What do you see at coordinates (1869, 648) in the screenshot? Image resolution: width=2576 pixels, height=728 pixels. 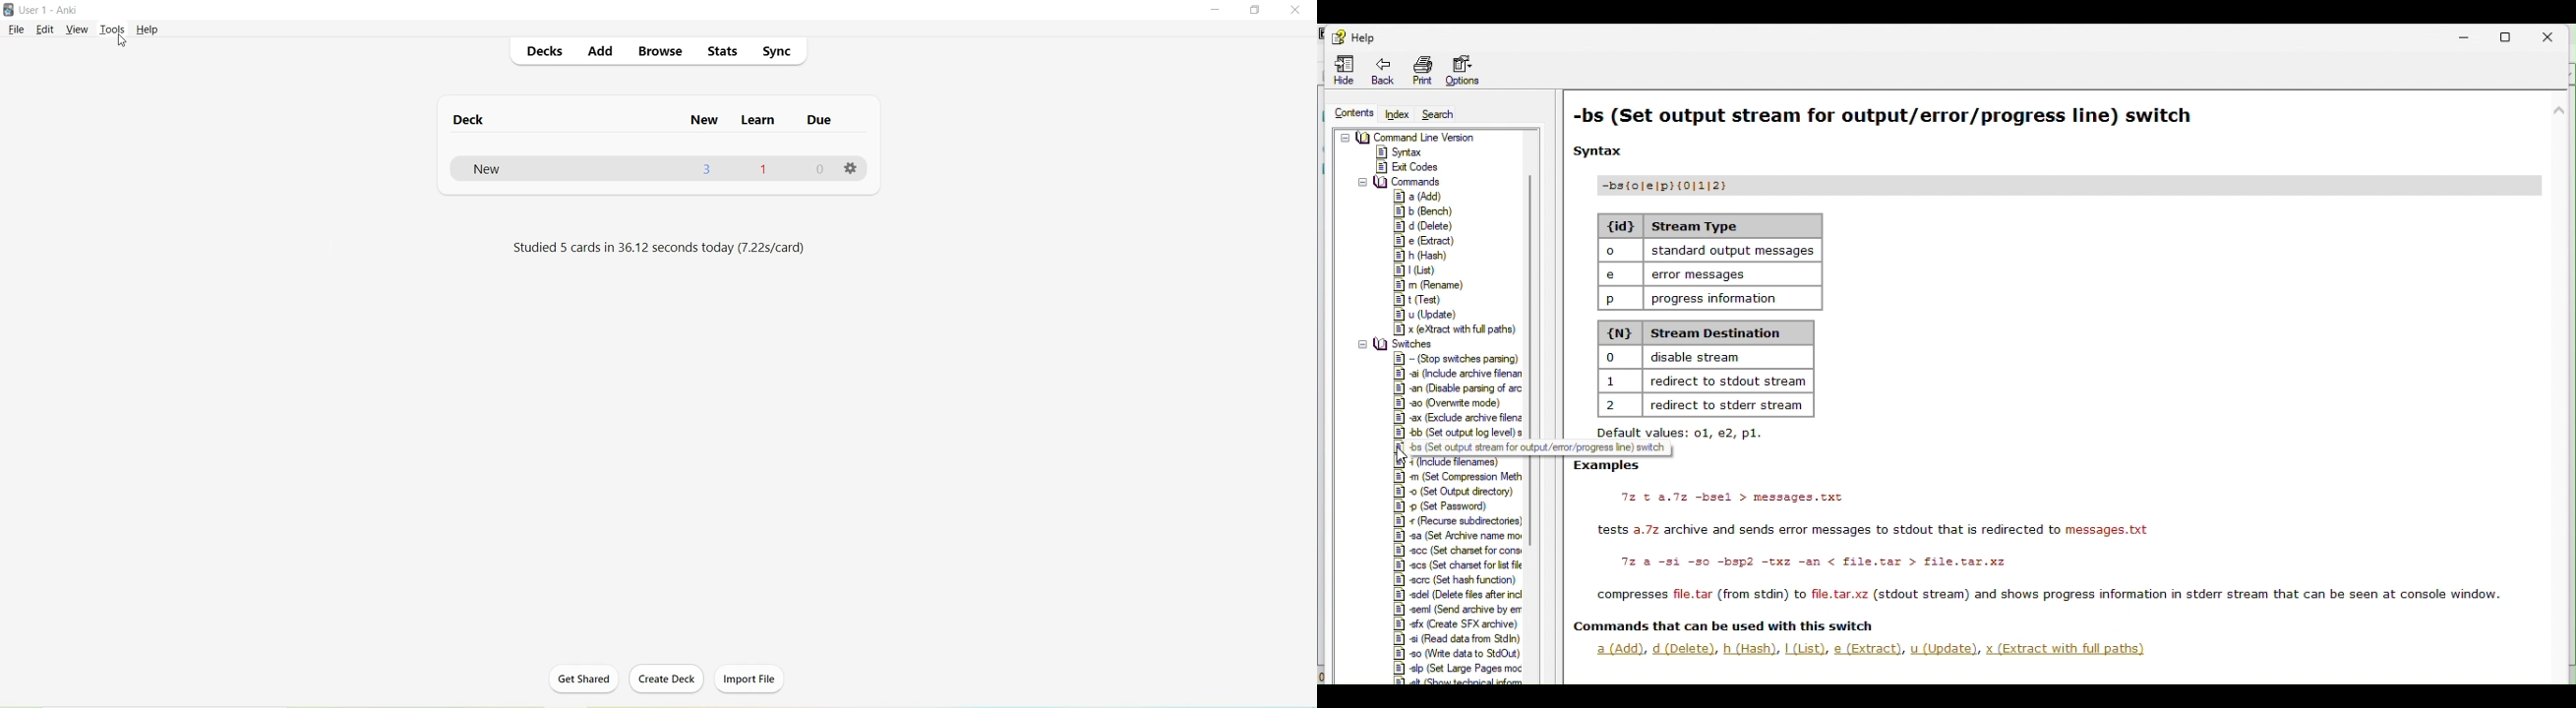 I see `e (Extract),` at bounding box center [1869, 648].